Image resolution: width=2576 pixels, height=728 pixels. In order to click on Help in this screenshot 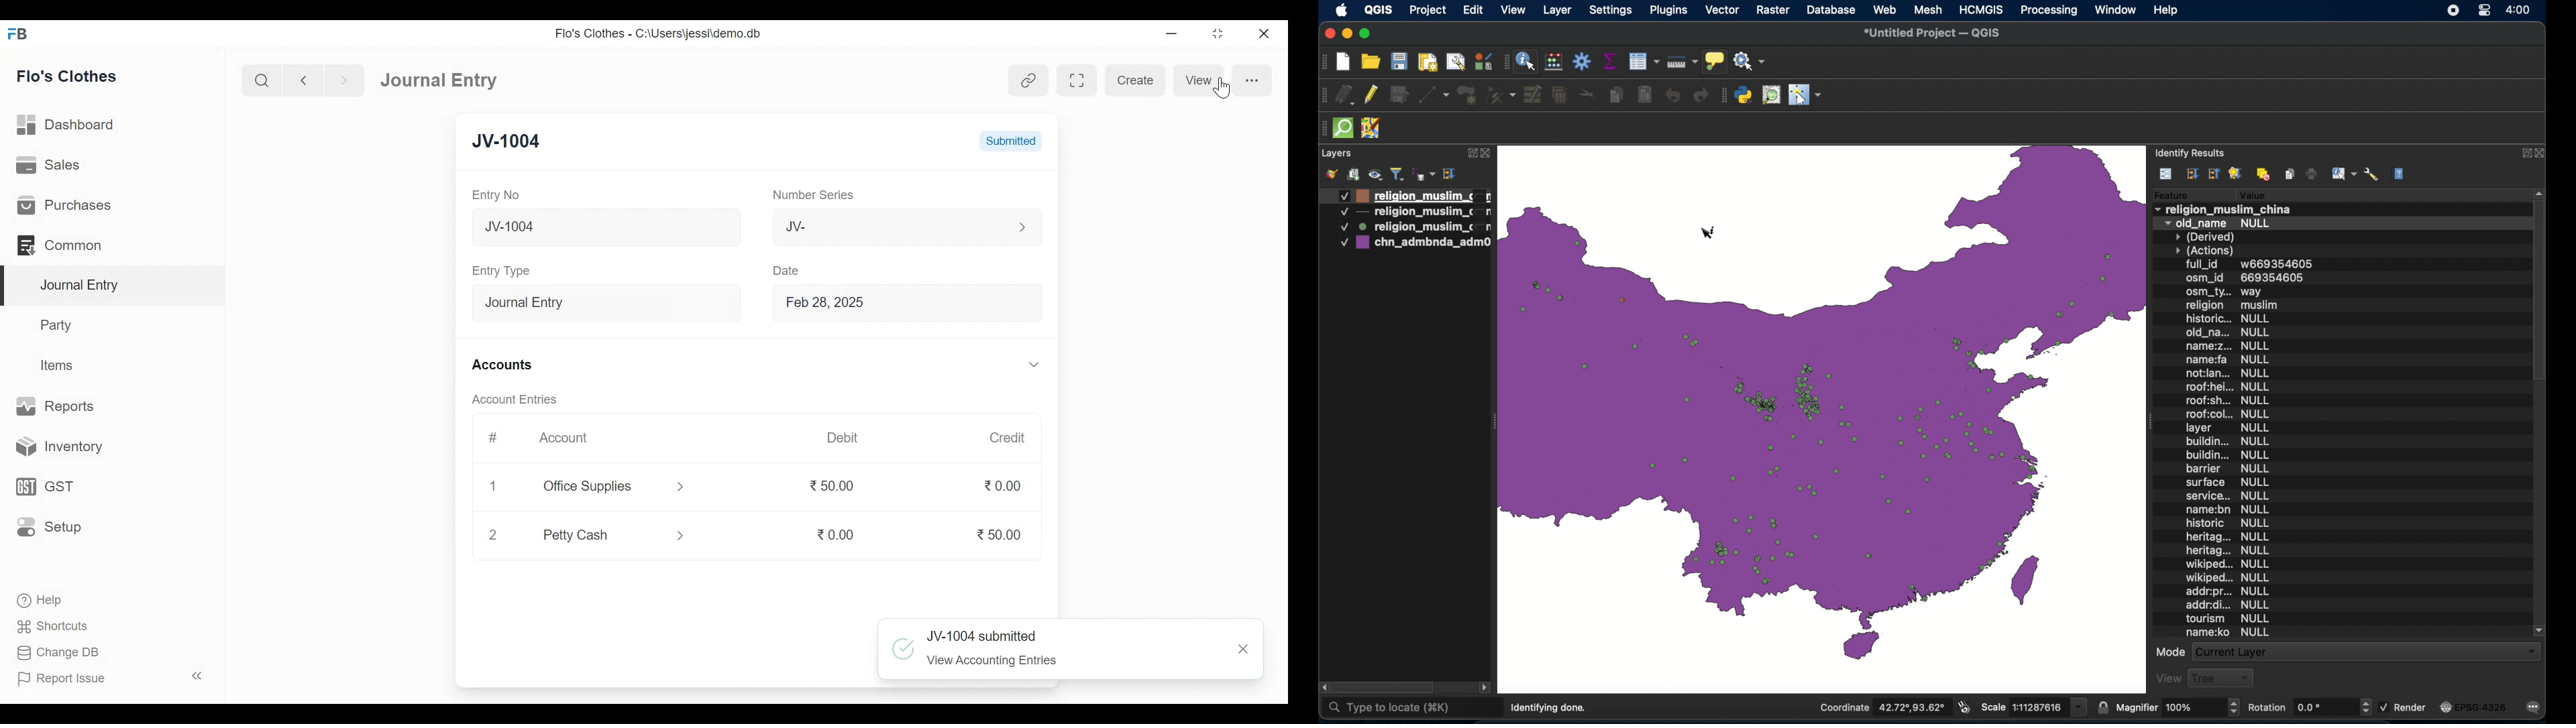, I will do `click(38, 599)`.